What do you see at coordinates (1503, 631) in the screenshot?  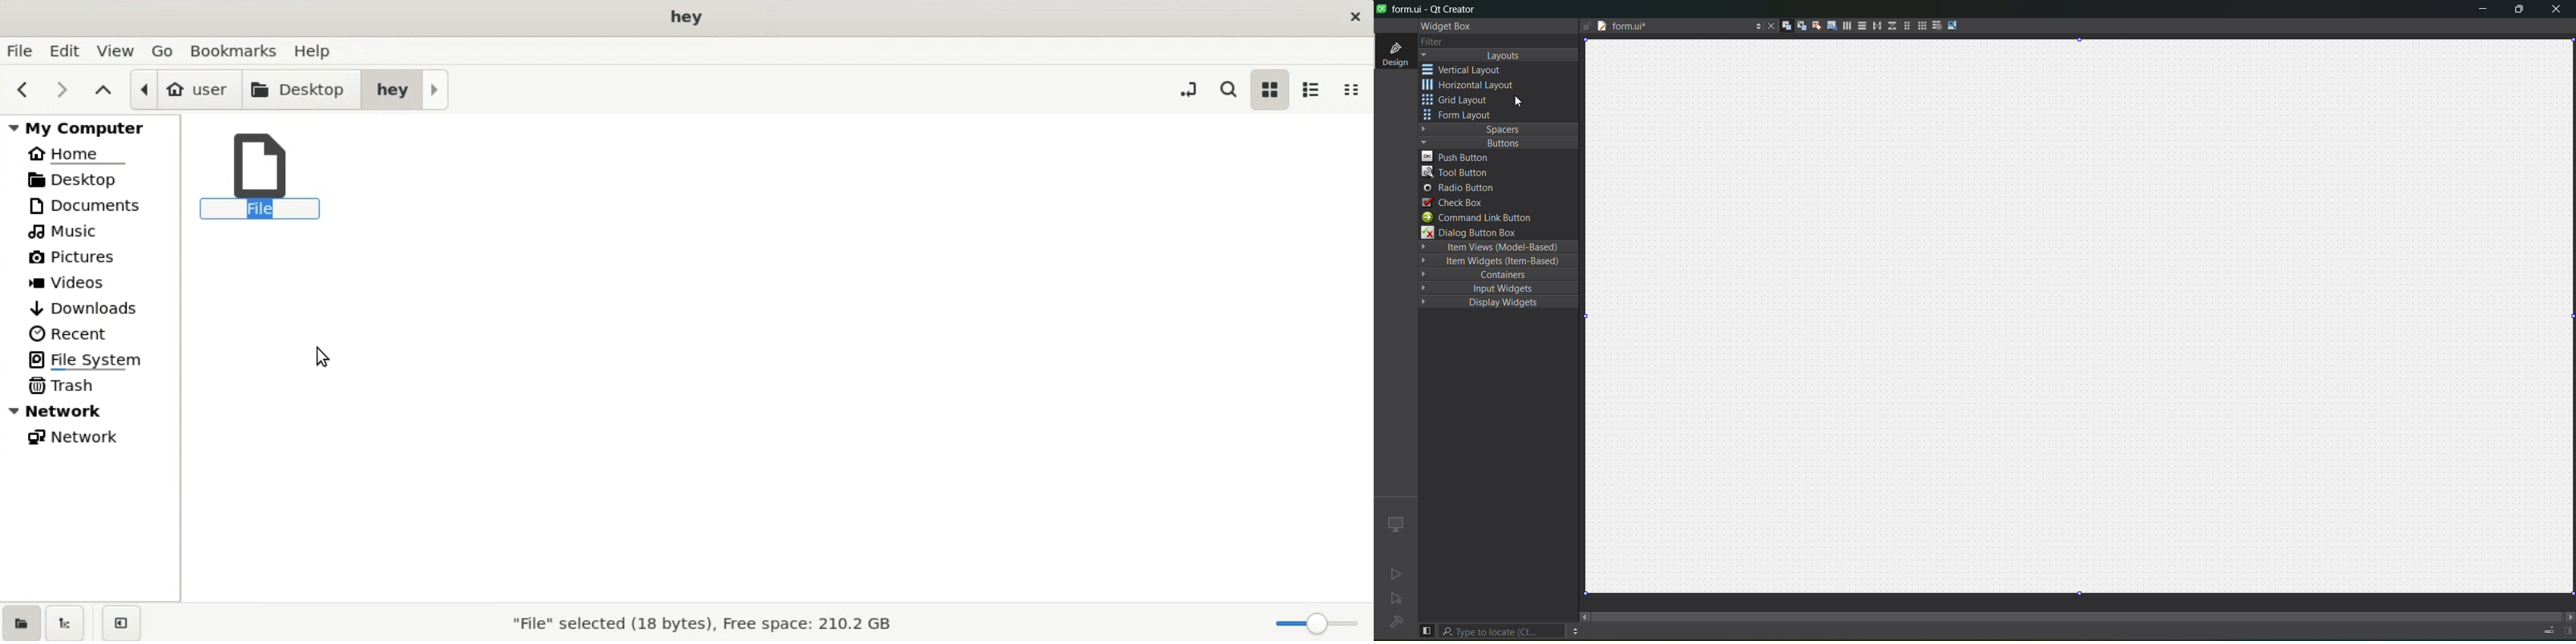 I see `search` at bounding box center [1503, 631].